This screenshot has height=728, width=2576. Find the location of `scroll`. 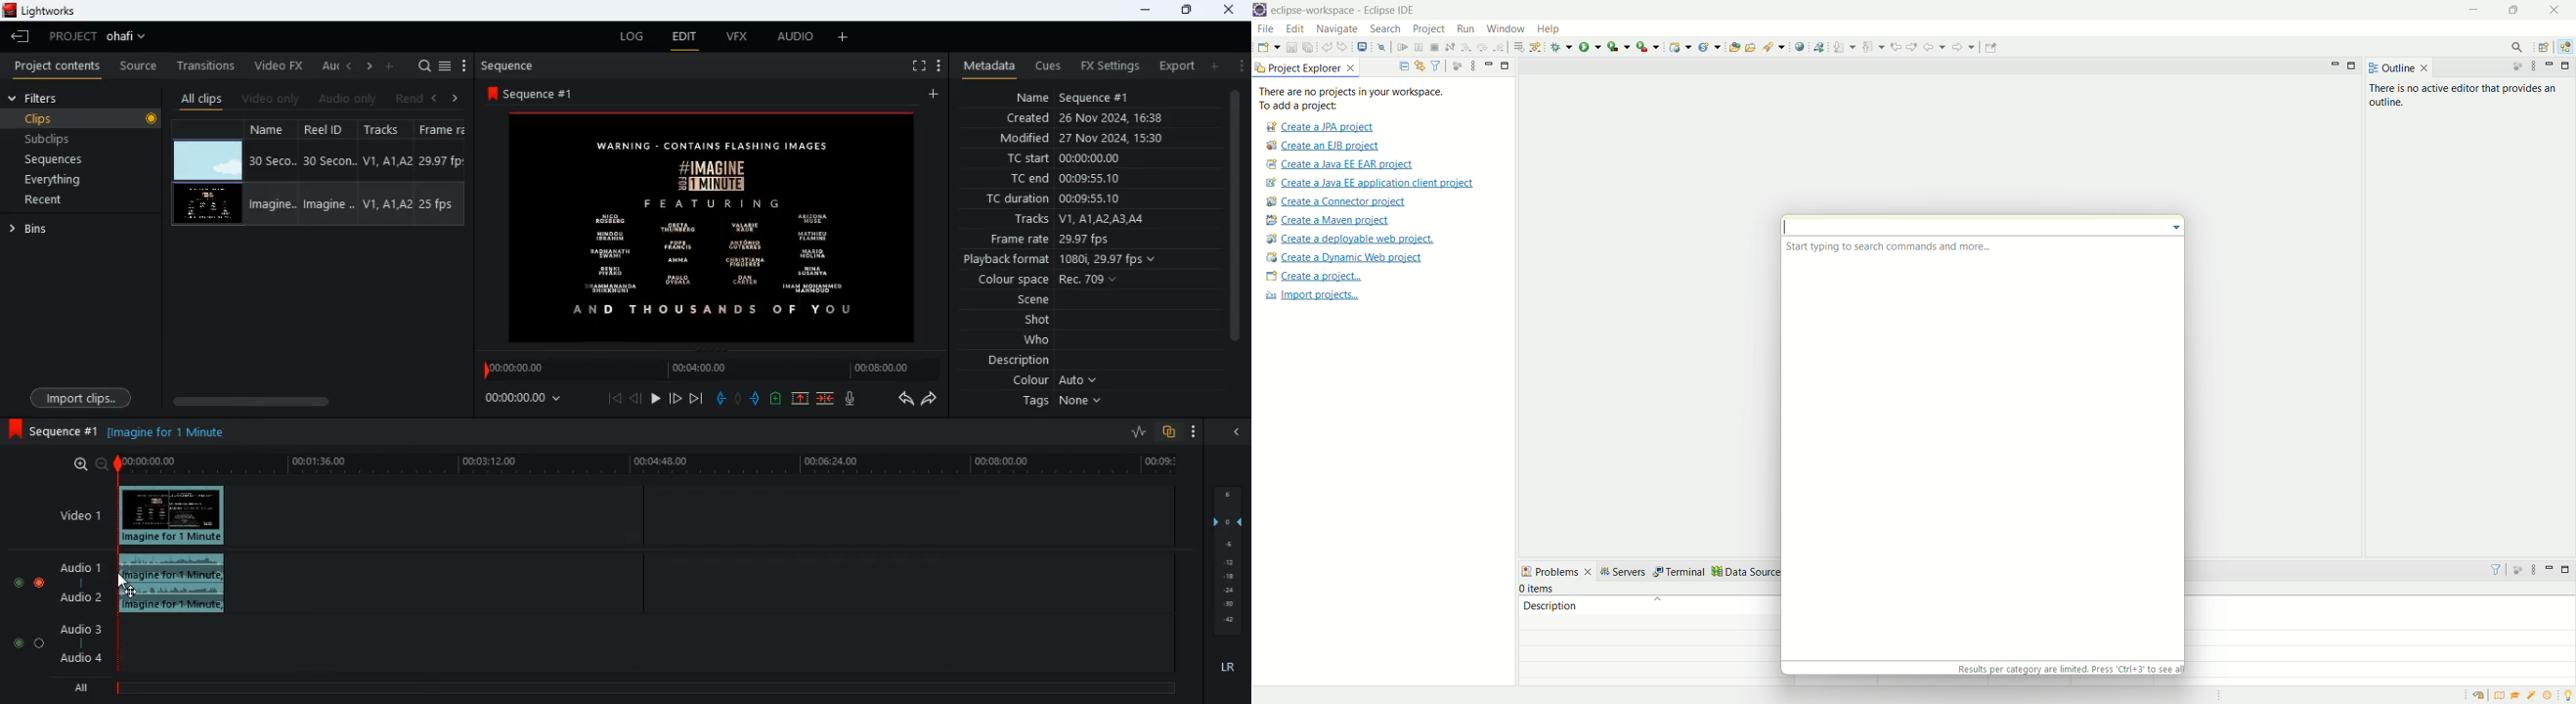

scroll is located at coordinates (1234, 226).